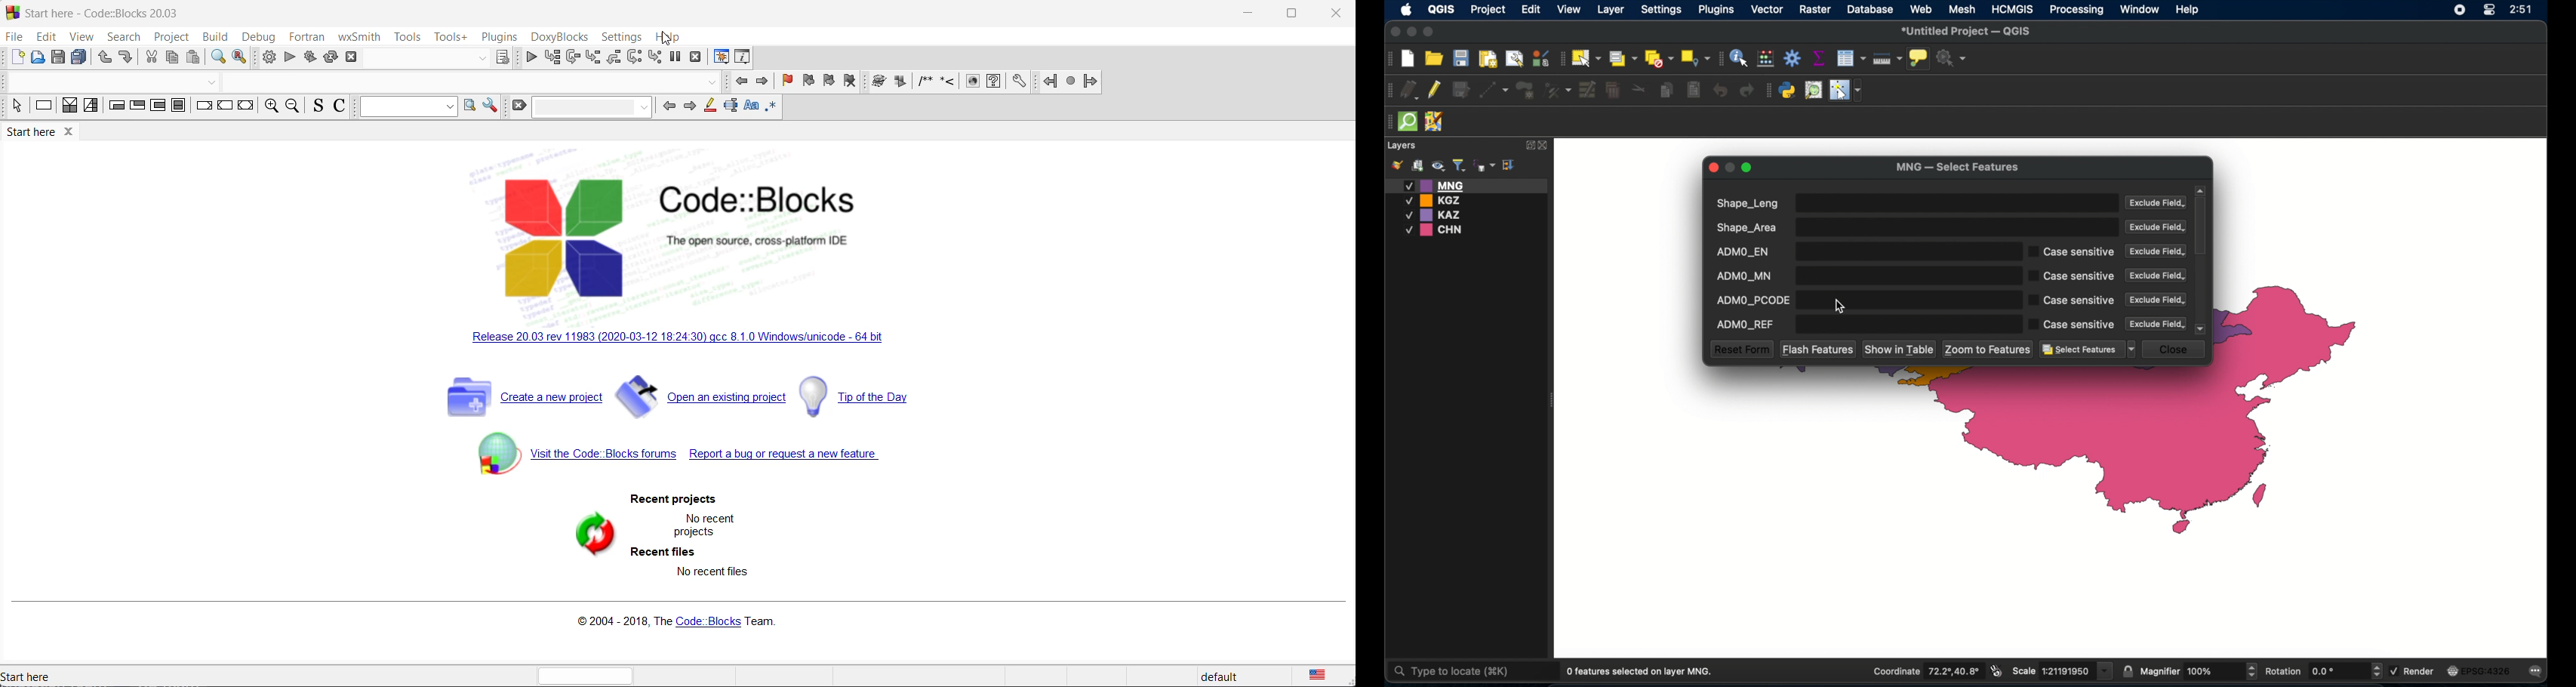 The image size is (2576, 700). Describe the element at coordinates (688, 106) in the screenshot. I see `next` at that location.